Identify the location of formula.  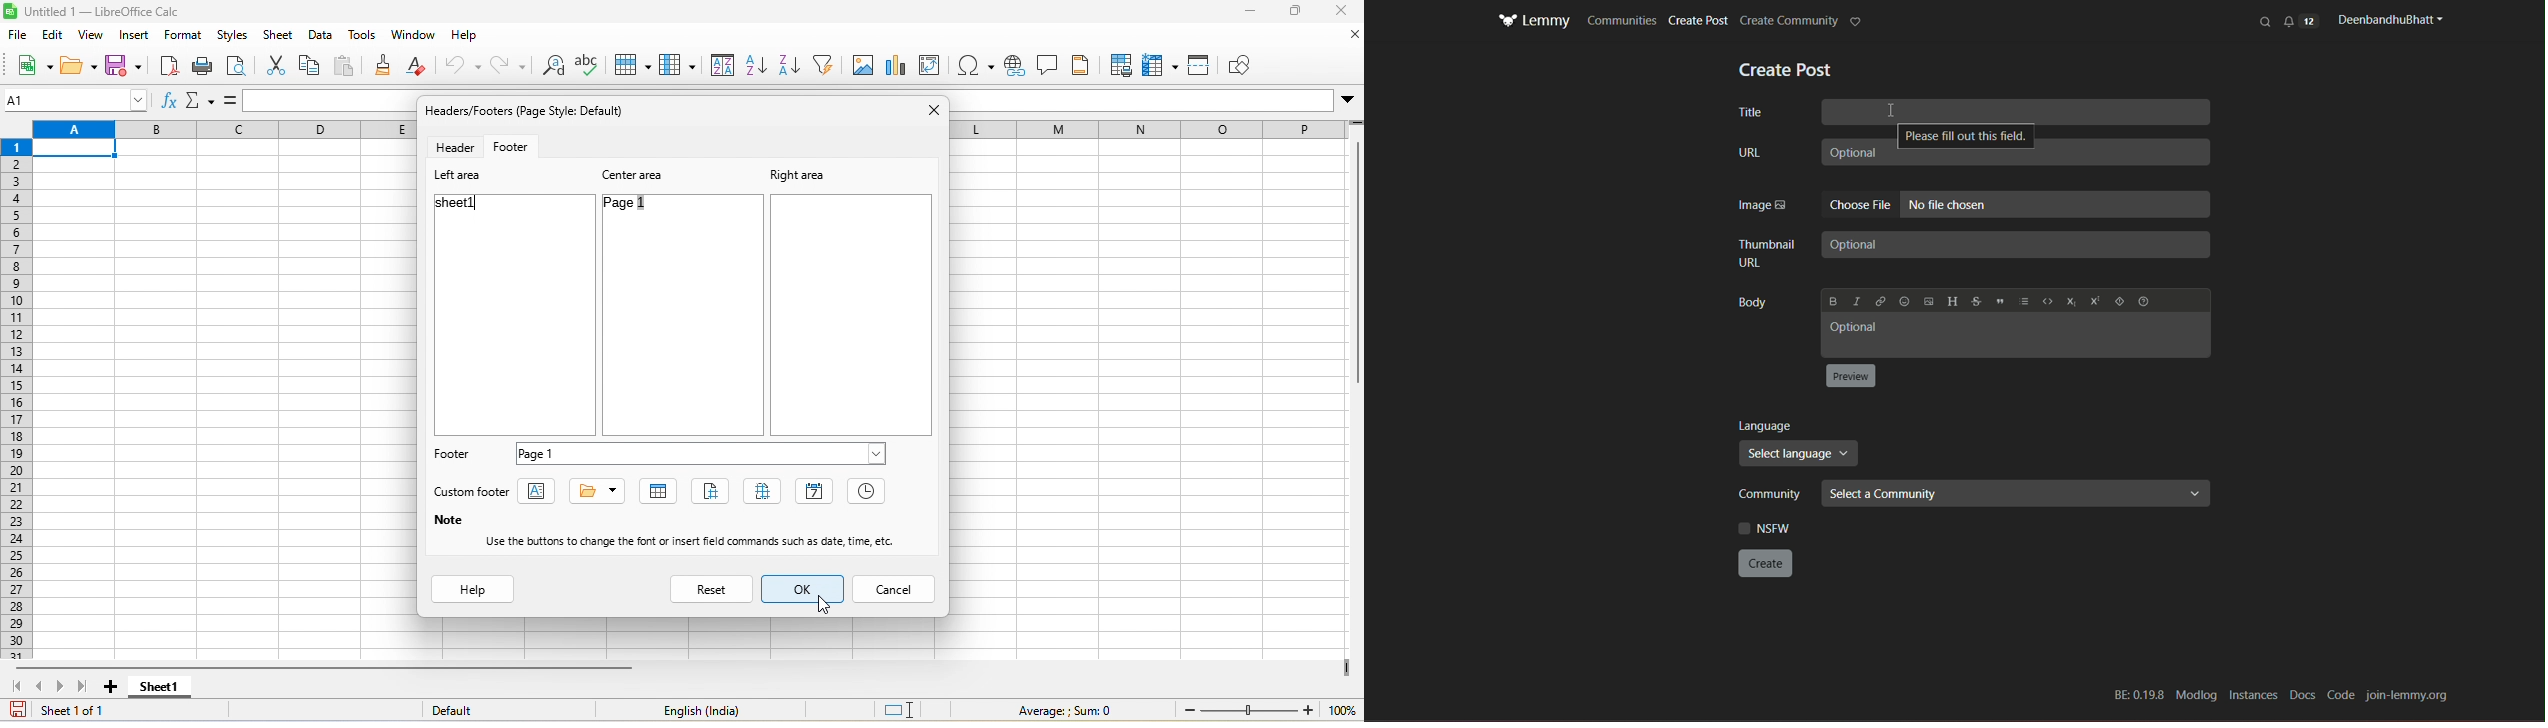
(231, 99).